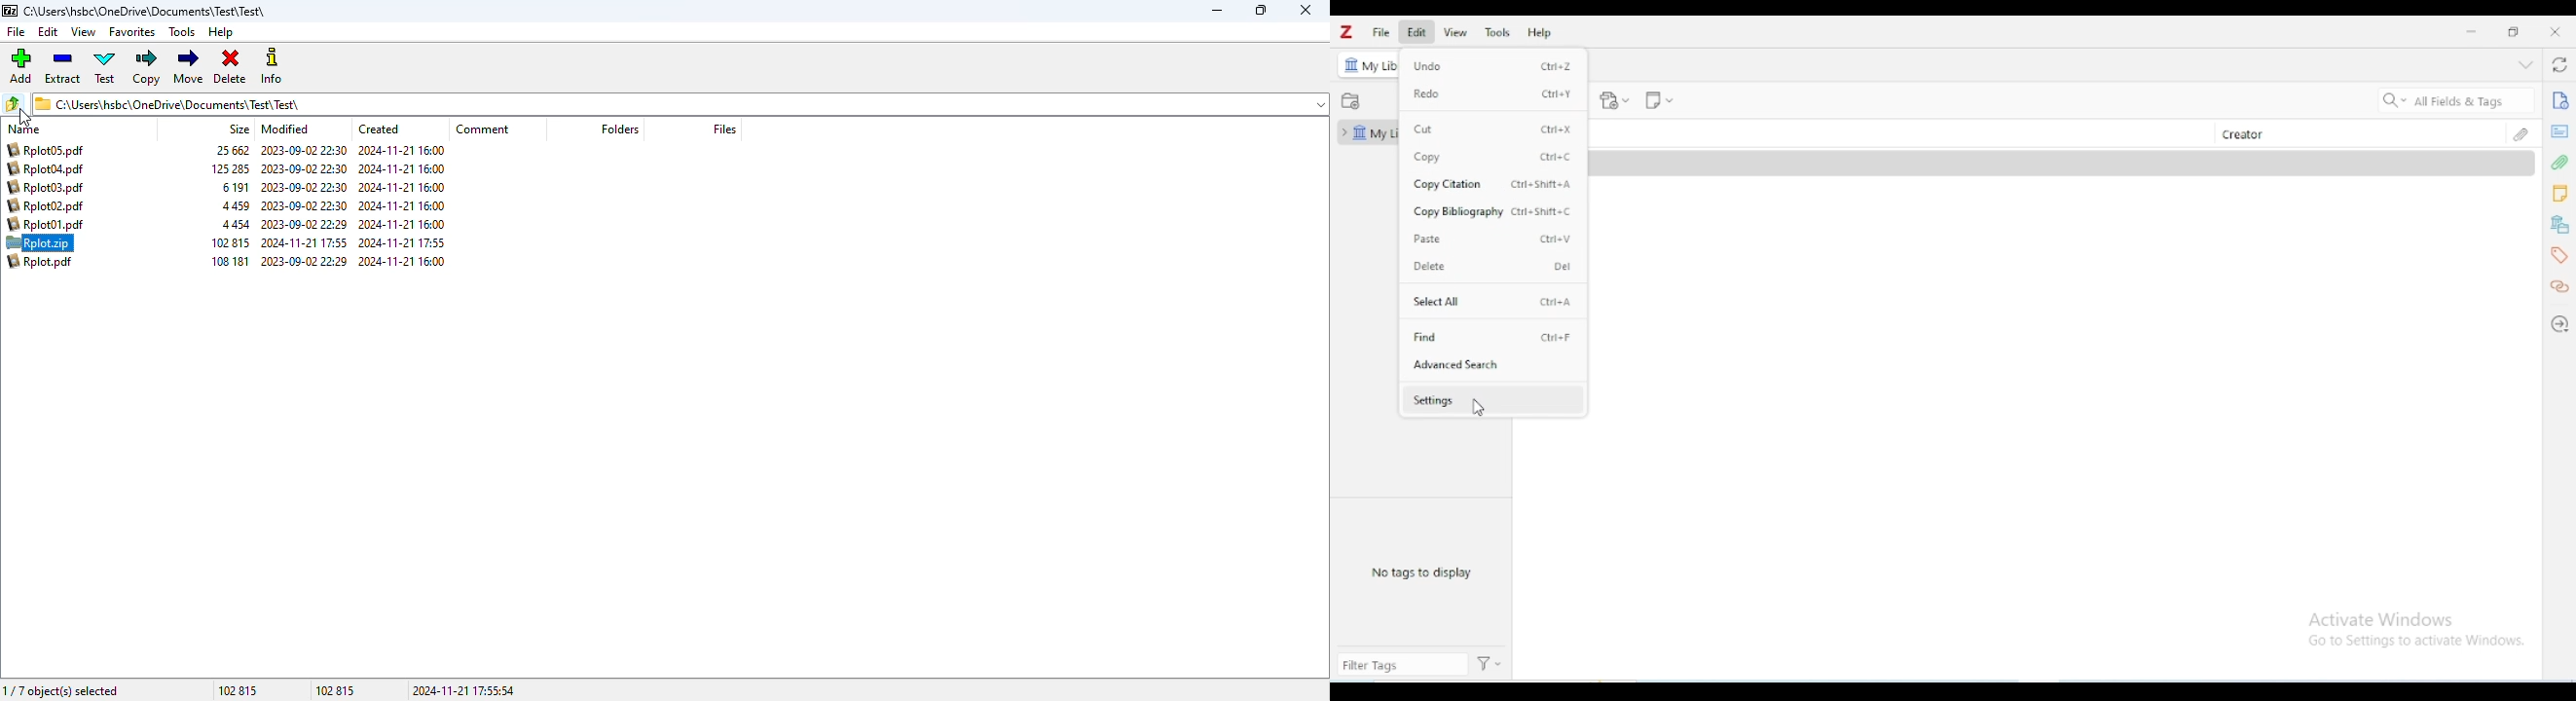  Describe the element at coordinates (1659, 100) in the screenshot. I see `new note` at that location.